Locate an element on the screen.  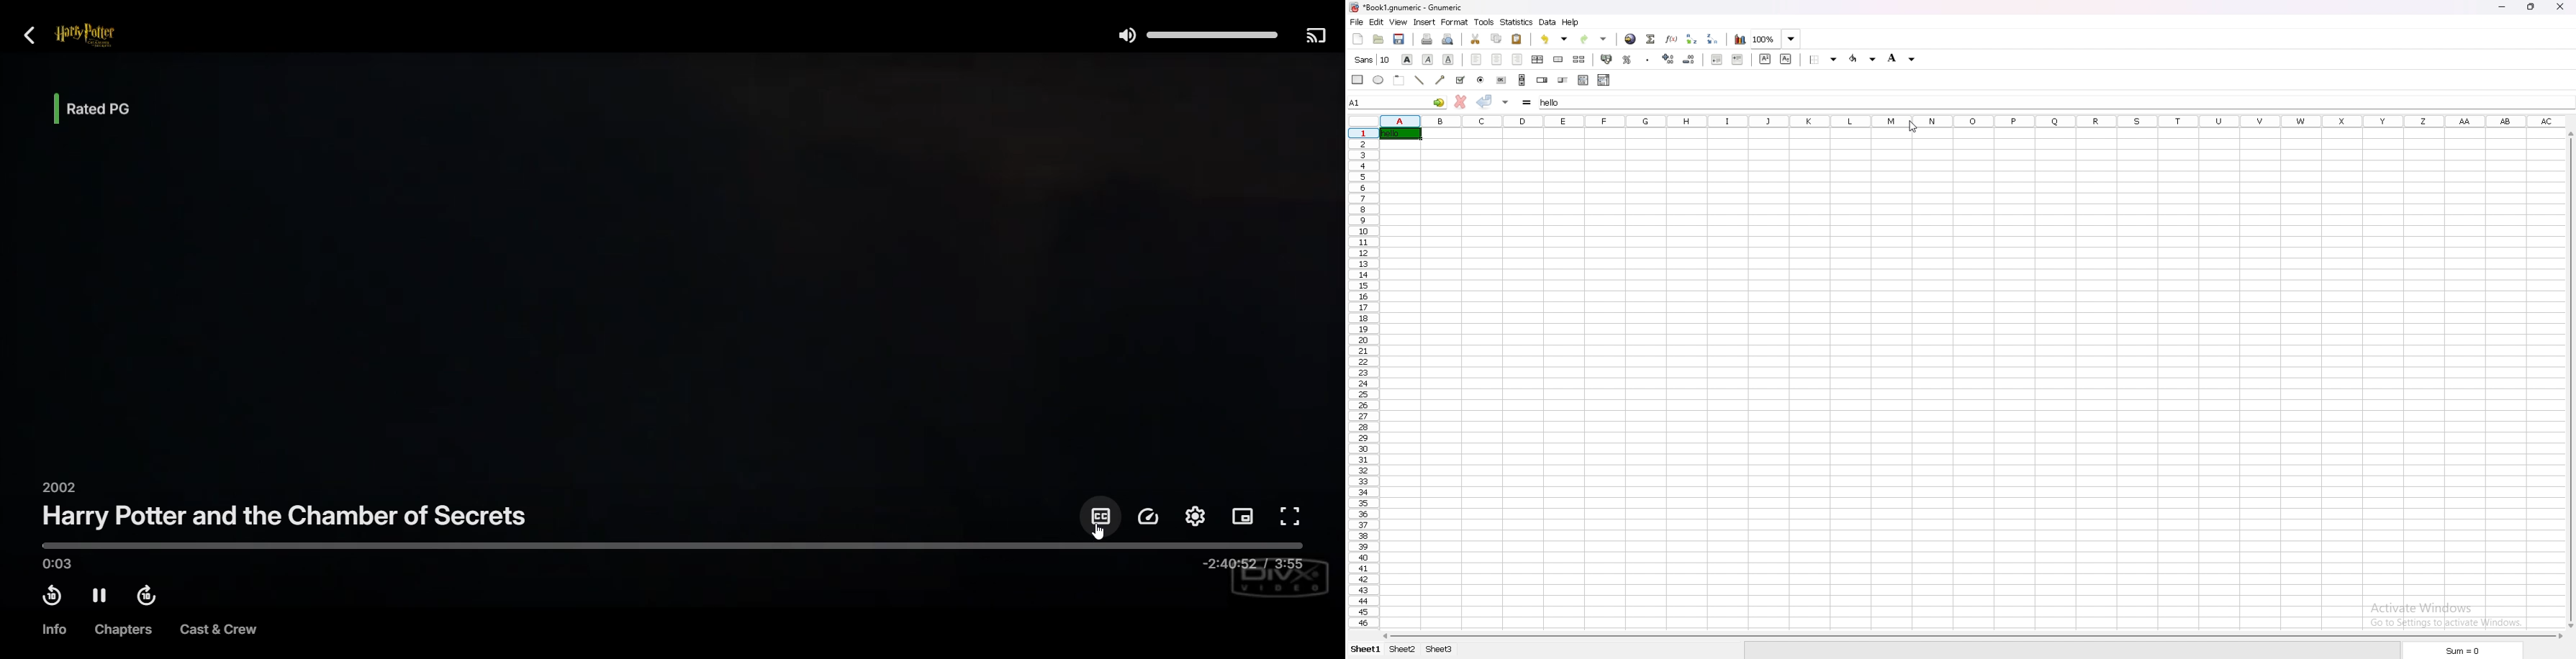
edit is located at coordinates (1377, 22).